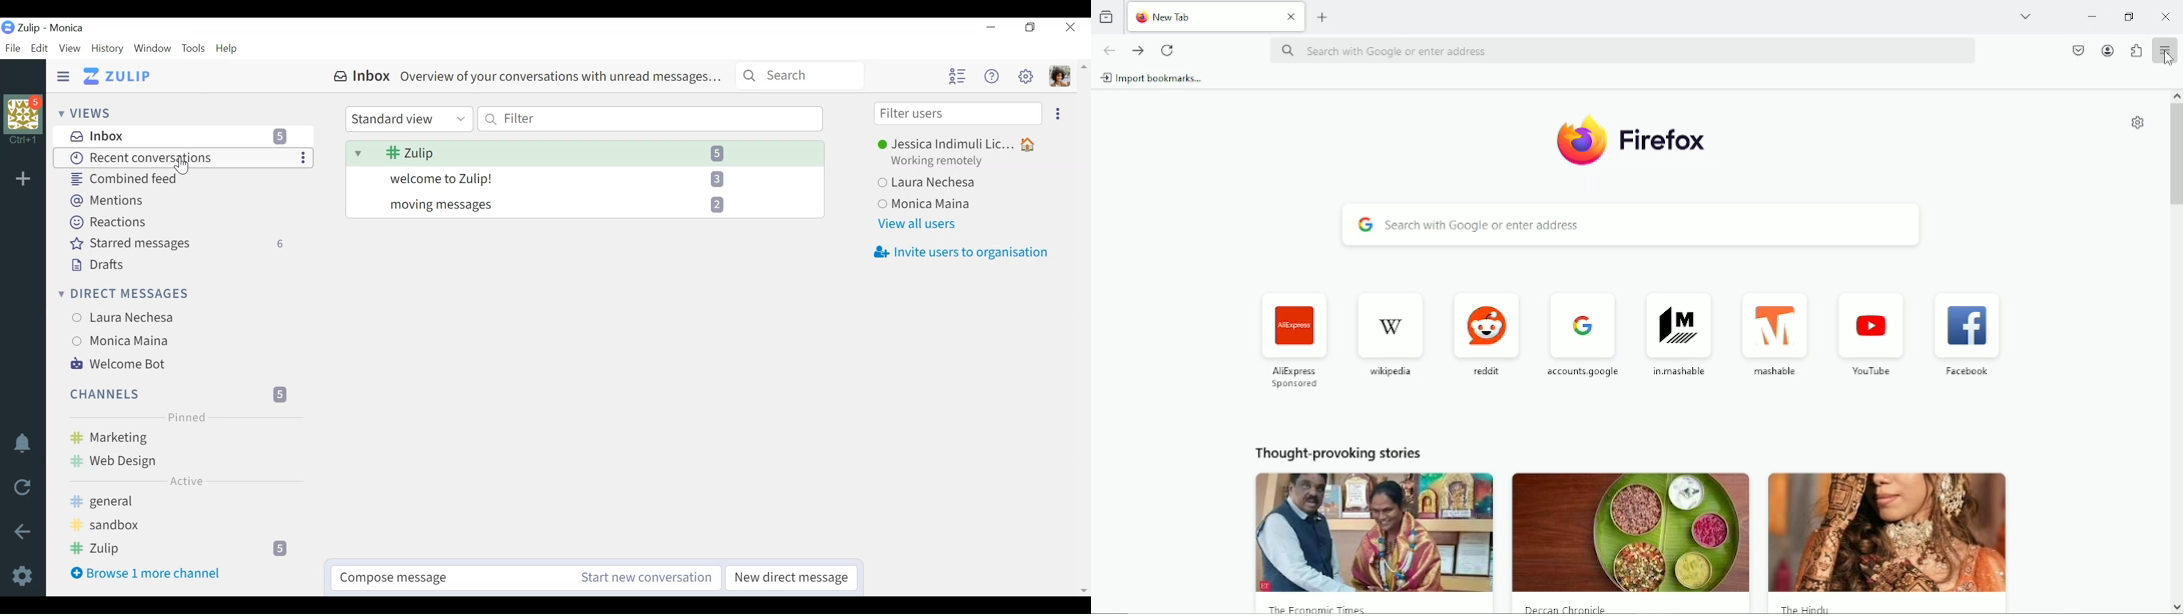  I want to click on Recent conversations, so click(173, 158).